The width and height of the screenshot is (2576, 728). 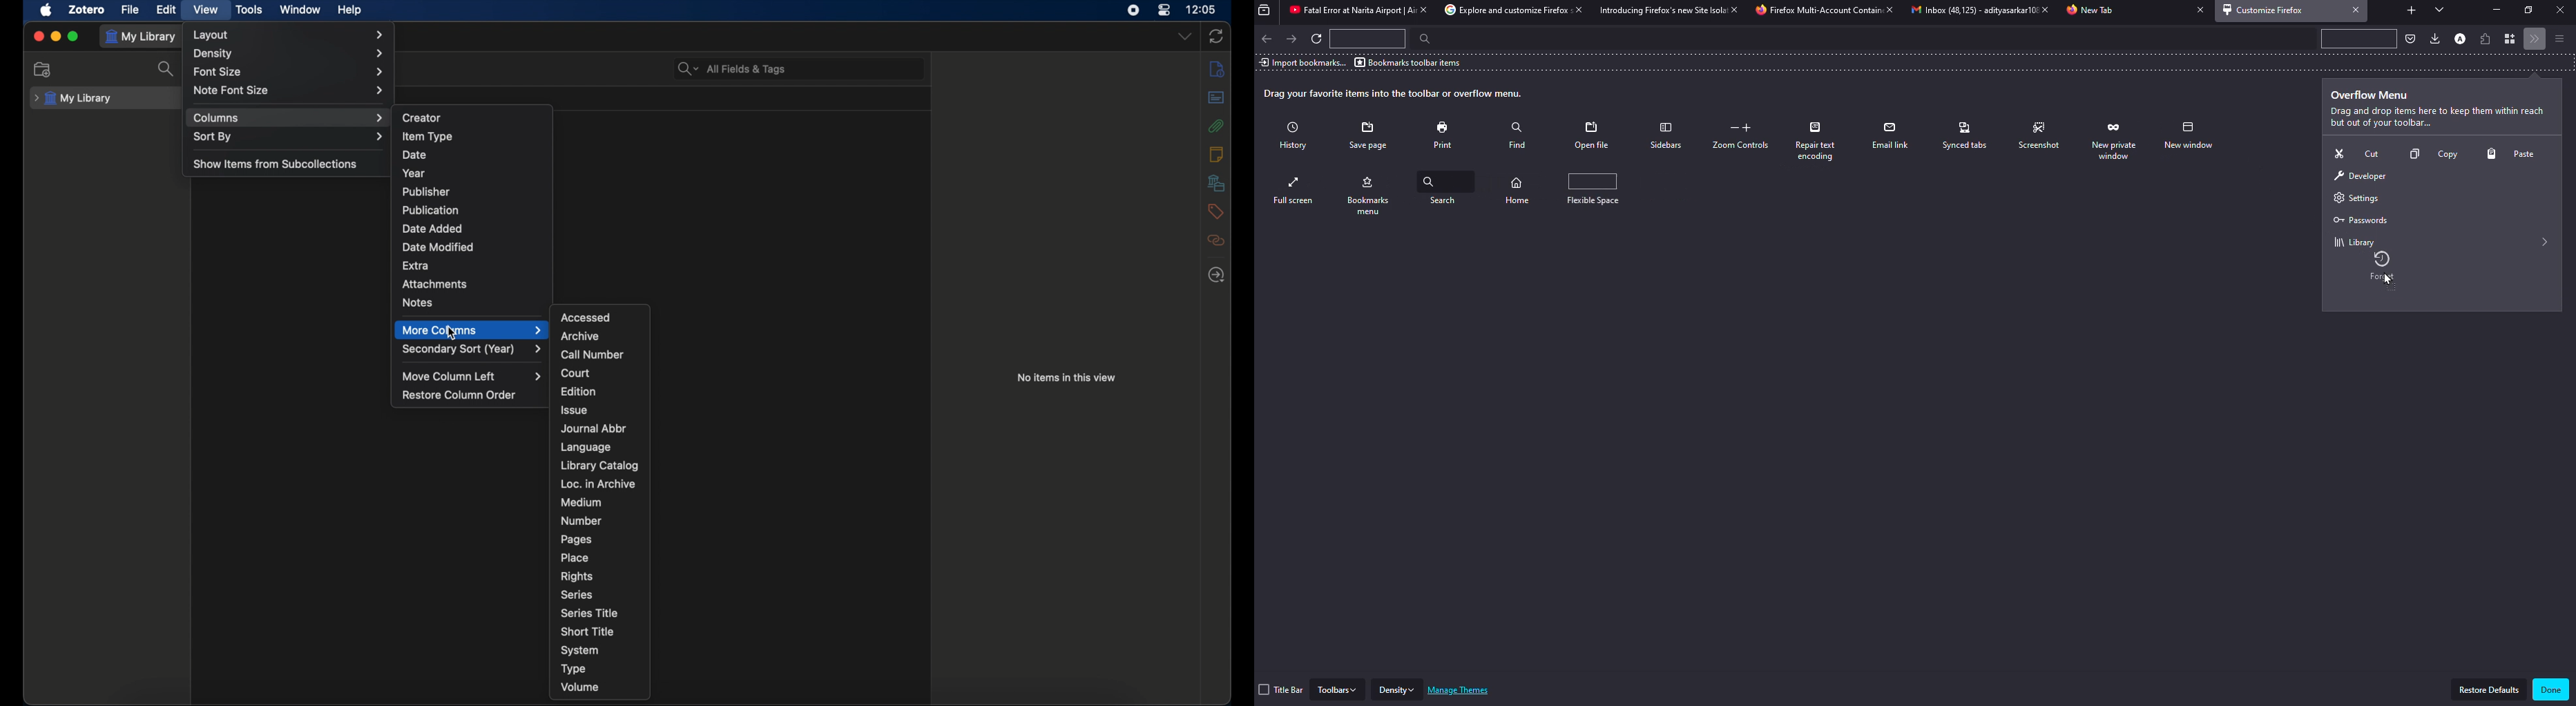 I want to click on rights, so click(x=576, y=577).